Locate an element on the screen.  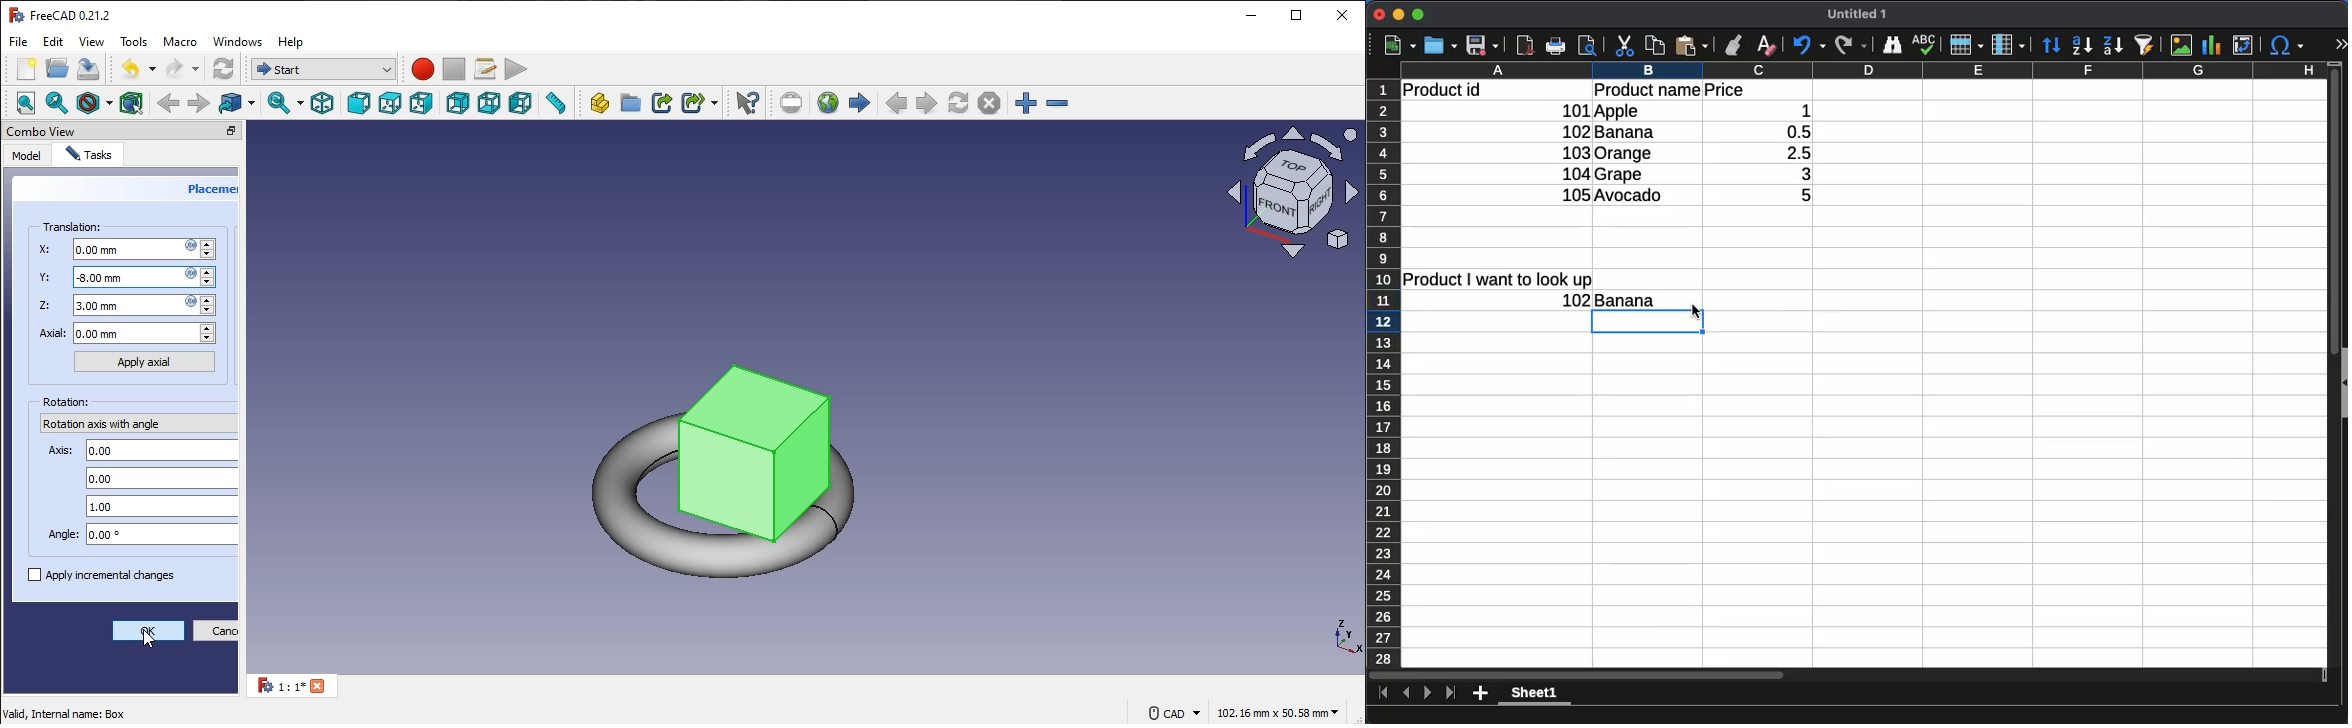
sort is located at coordinates (2052, 44).